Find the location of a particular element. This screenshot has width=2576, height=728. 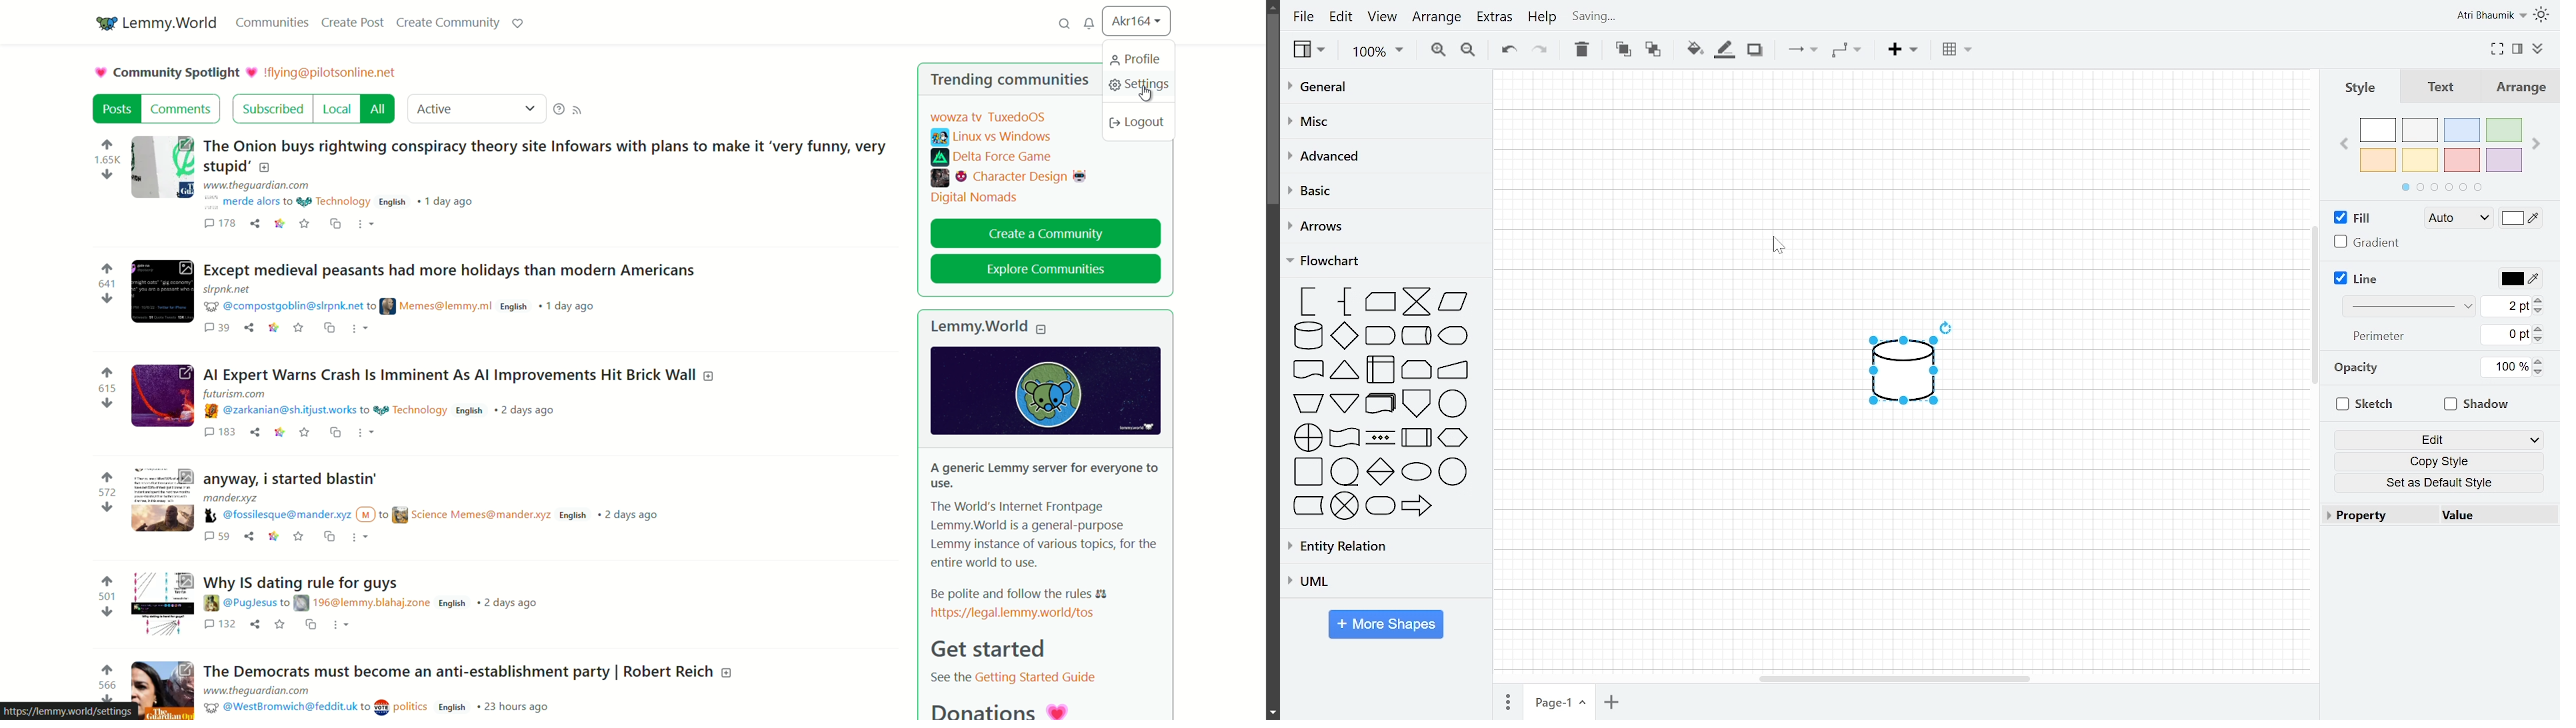

Undo is located at coordinates (1508, 51).